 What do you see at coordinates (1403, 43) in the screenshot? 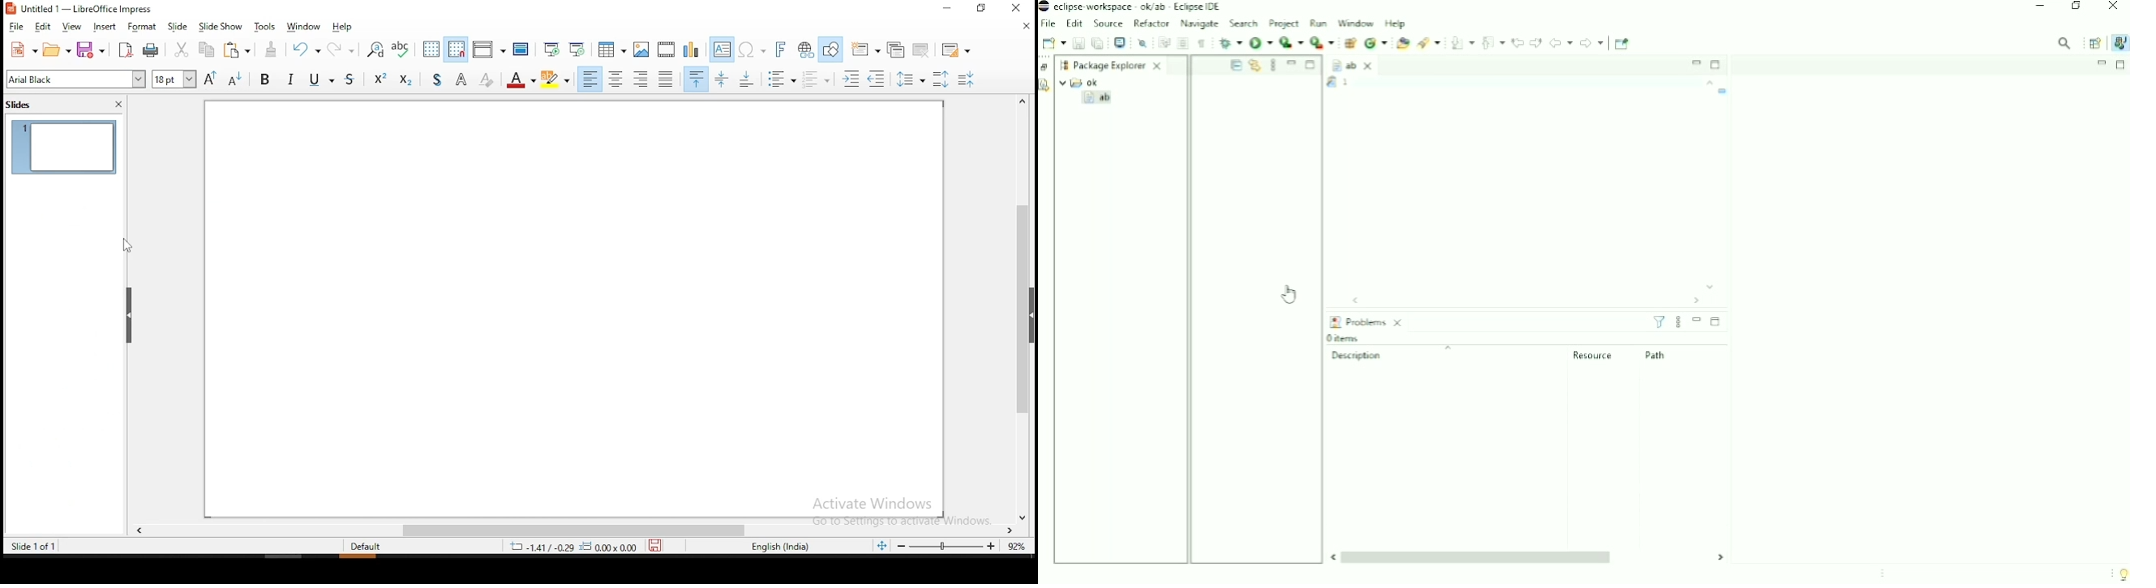
I see `Open Type` at bounding box center [1403, 43].